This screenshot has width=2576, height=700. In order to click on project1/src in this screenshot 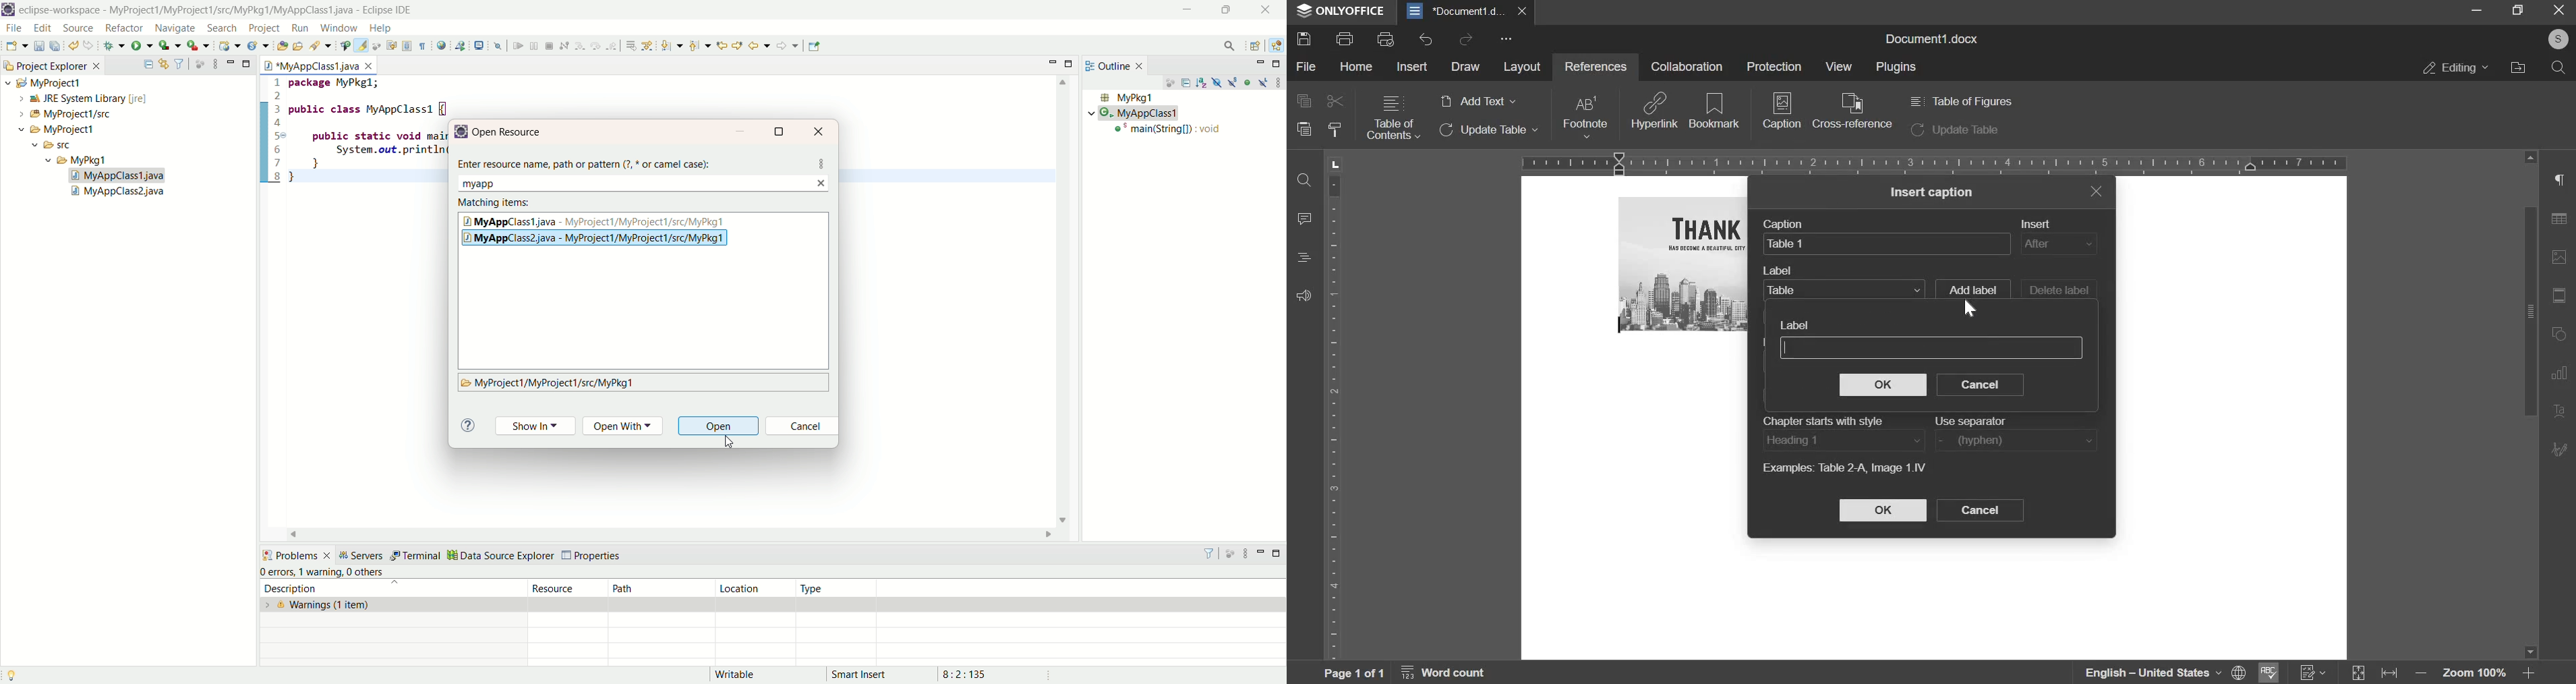, I will do `click(59, 114)`.